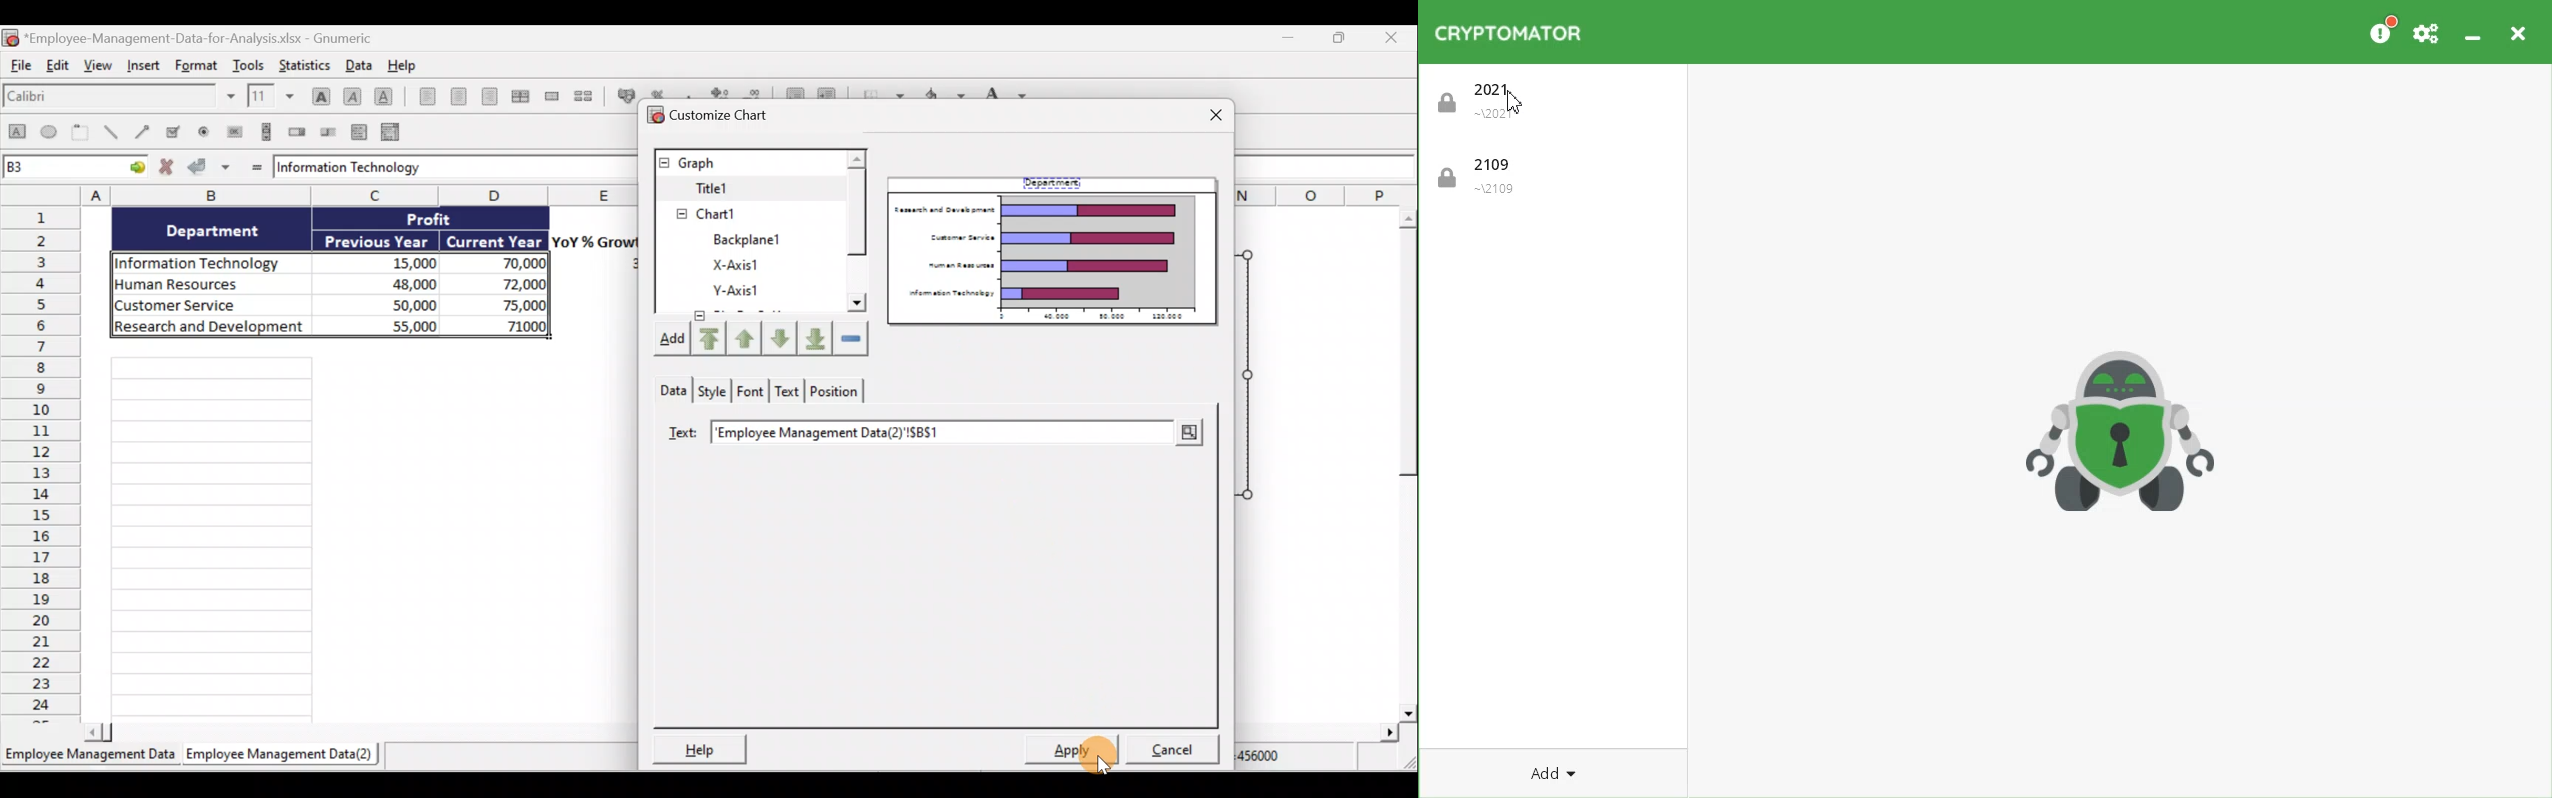 This screenshot has width=2576, height=812. What do you see at coordinates (50, 131) in the screenshot?
I see `Create an ellipse object` at bounding box center [50, 131].